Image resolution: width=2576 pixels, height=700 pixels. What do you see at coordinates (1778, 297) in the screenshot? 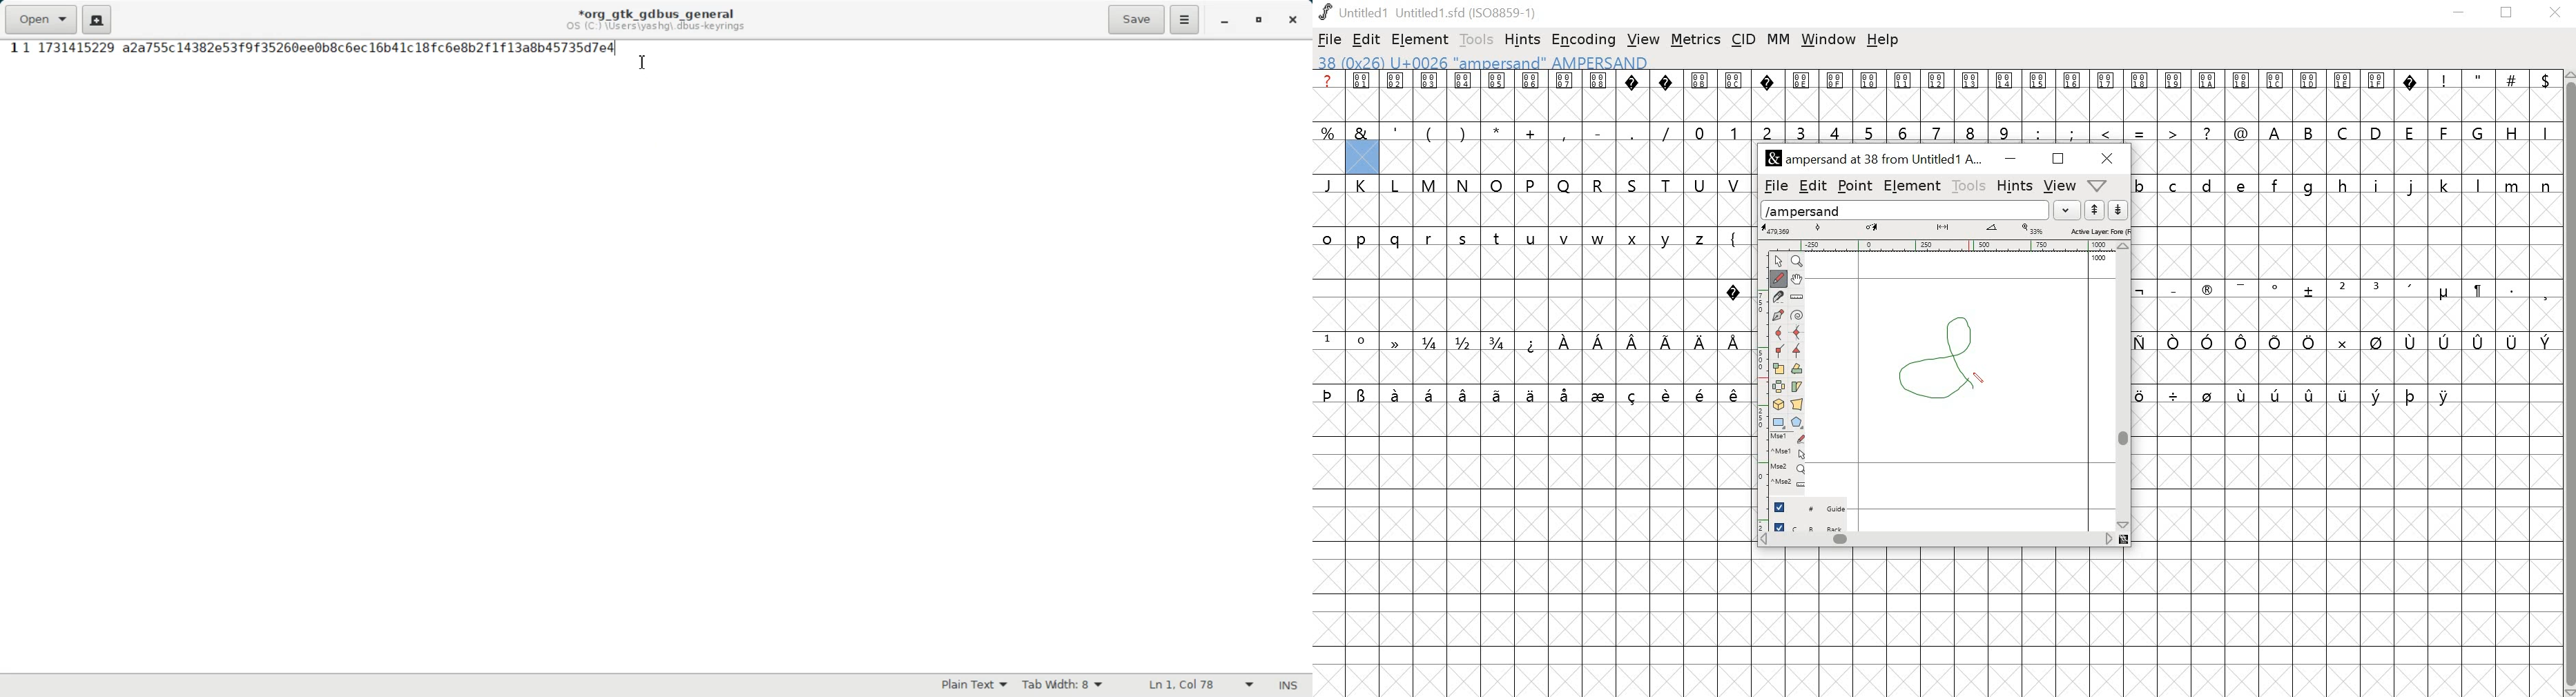
I see `cut splines in two` at bounding box center [1778, 297].